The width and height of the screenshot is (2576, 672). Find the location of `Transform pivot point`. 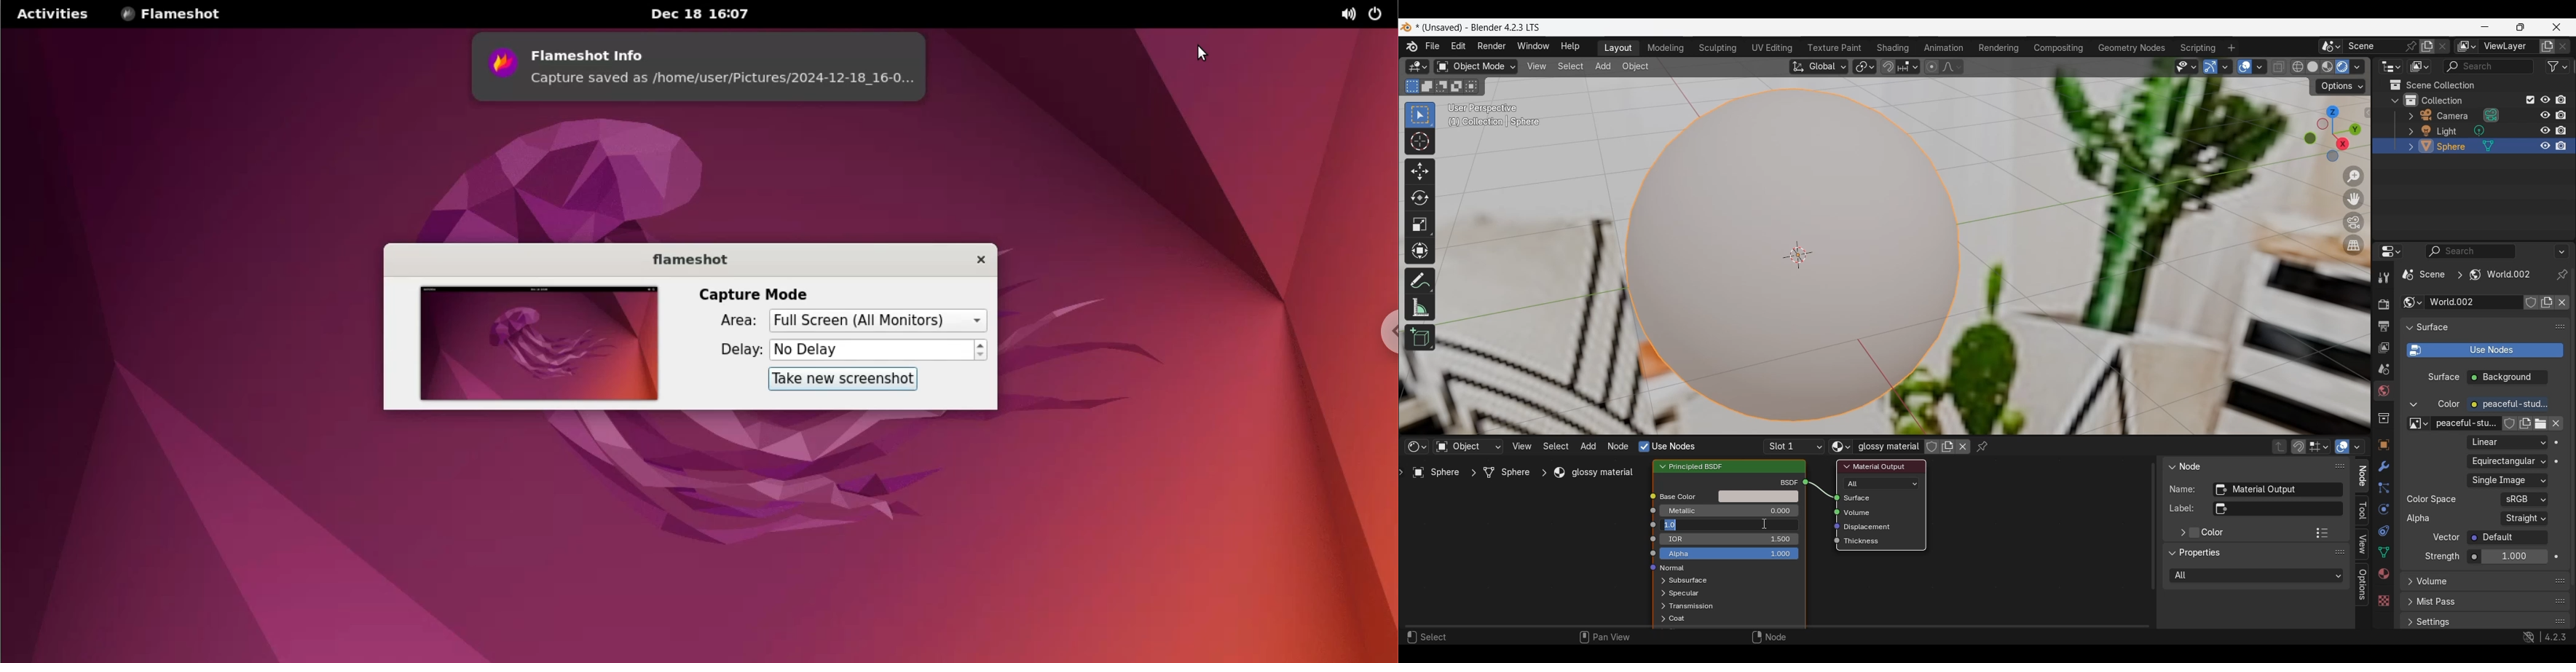

Transform pivot point is located at coordinates (1865, 67).